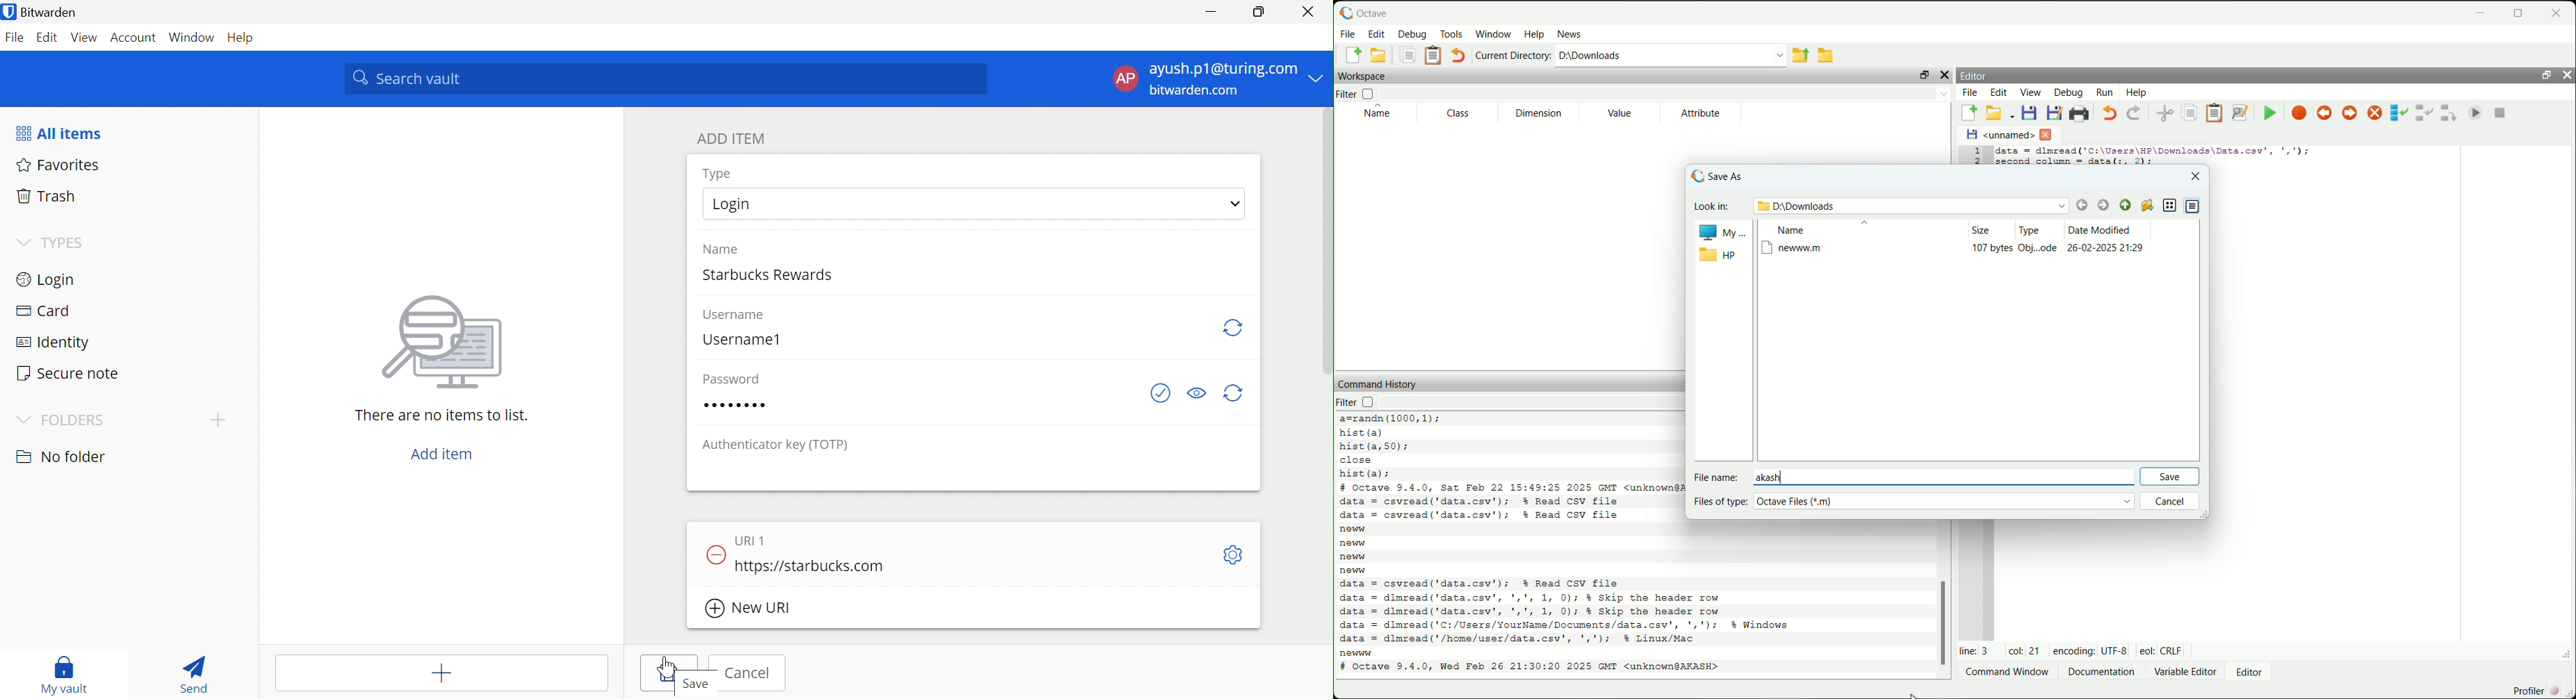  Describe the element at coordinates (49, 39) in the screenshot. I see `Edit` at that location.